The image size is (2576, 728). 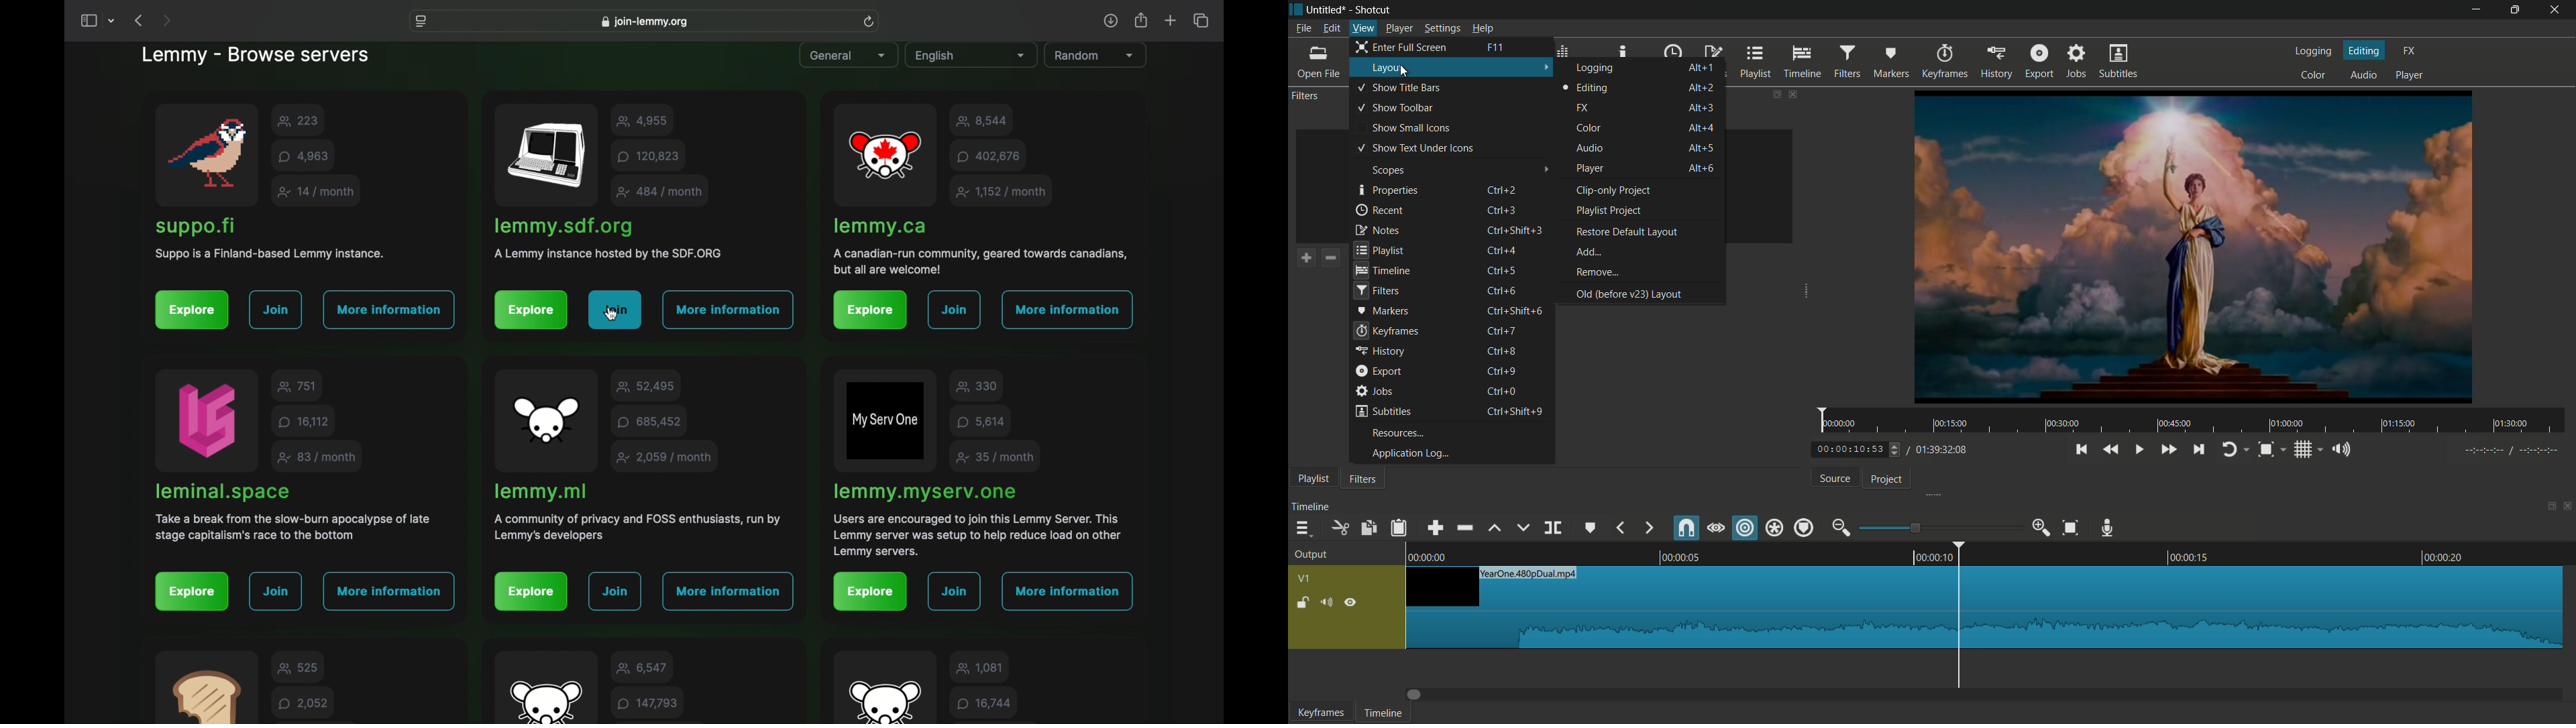 What do you see at coordinates (1803, 62) in the screenshot?
I see `timeline` at bounding box center [1803, 62].